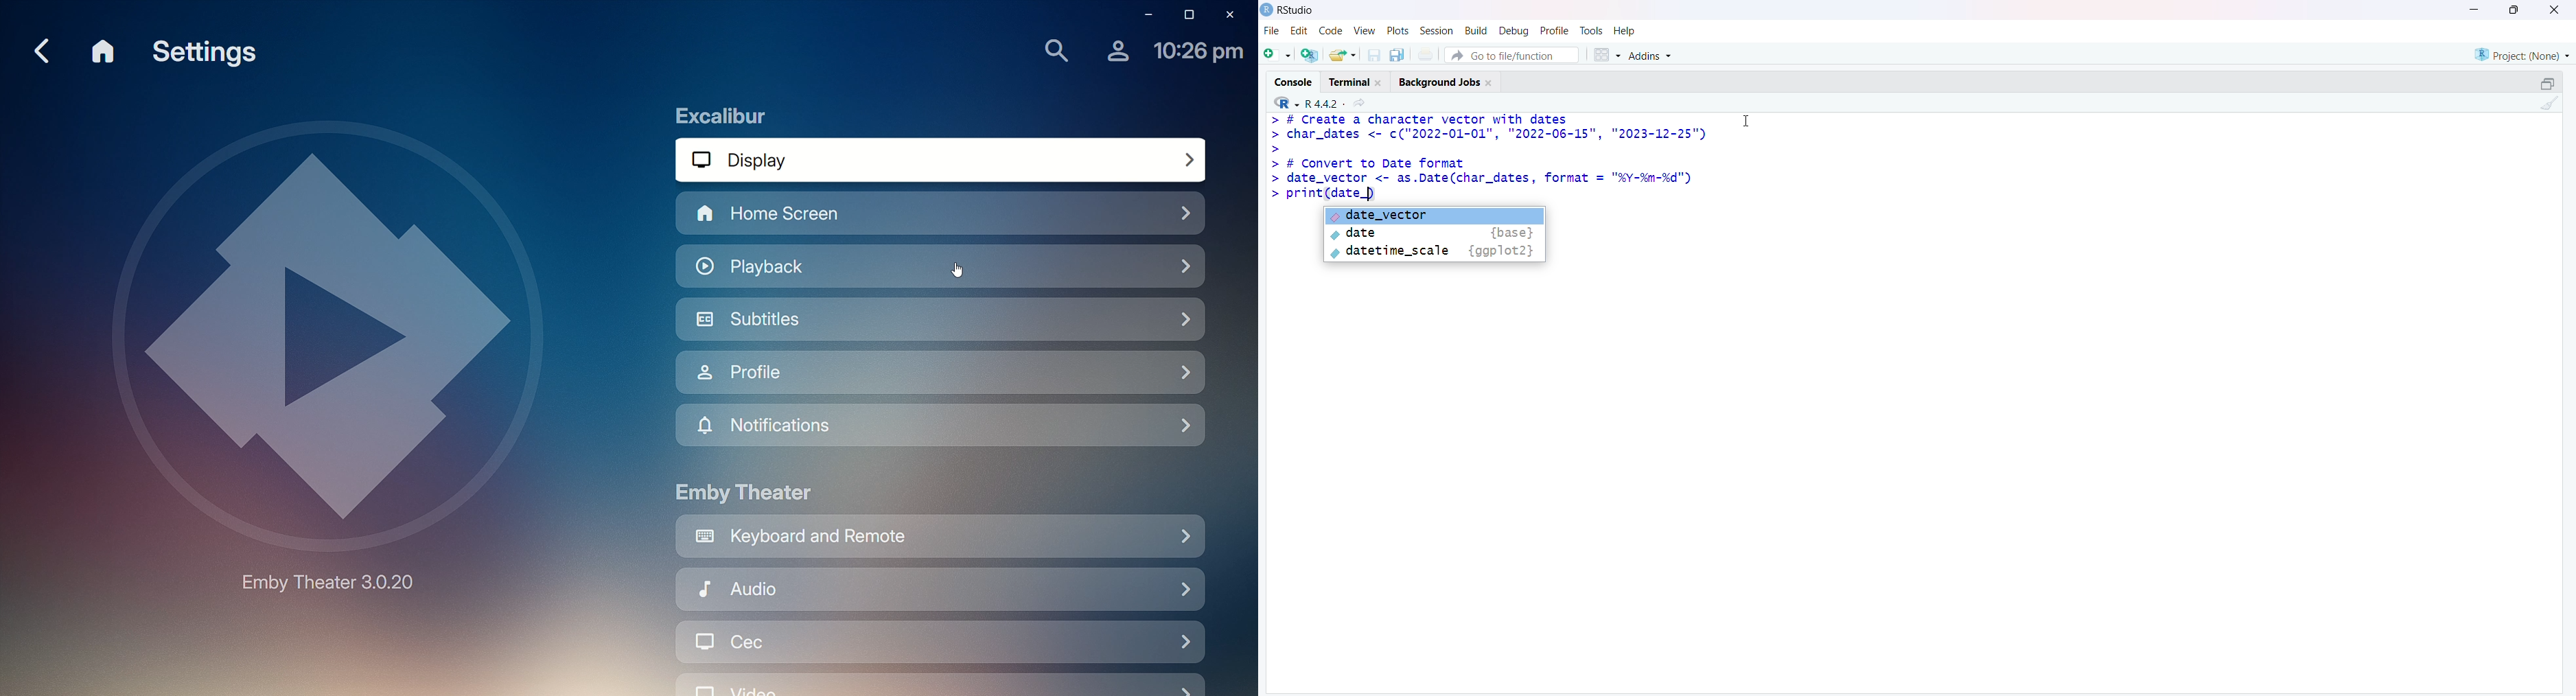 The width and height of the screenshot is (2576, 700). What do you see at coordinates (1434, 234) in the screenshot?
I see `date  {base}` at bounding box center [1434, 234].